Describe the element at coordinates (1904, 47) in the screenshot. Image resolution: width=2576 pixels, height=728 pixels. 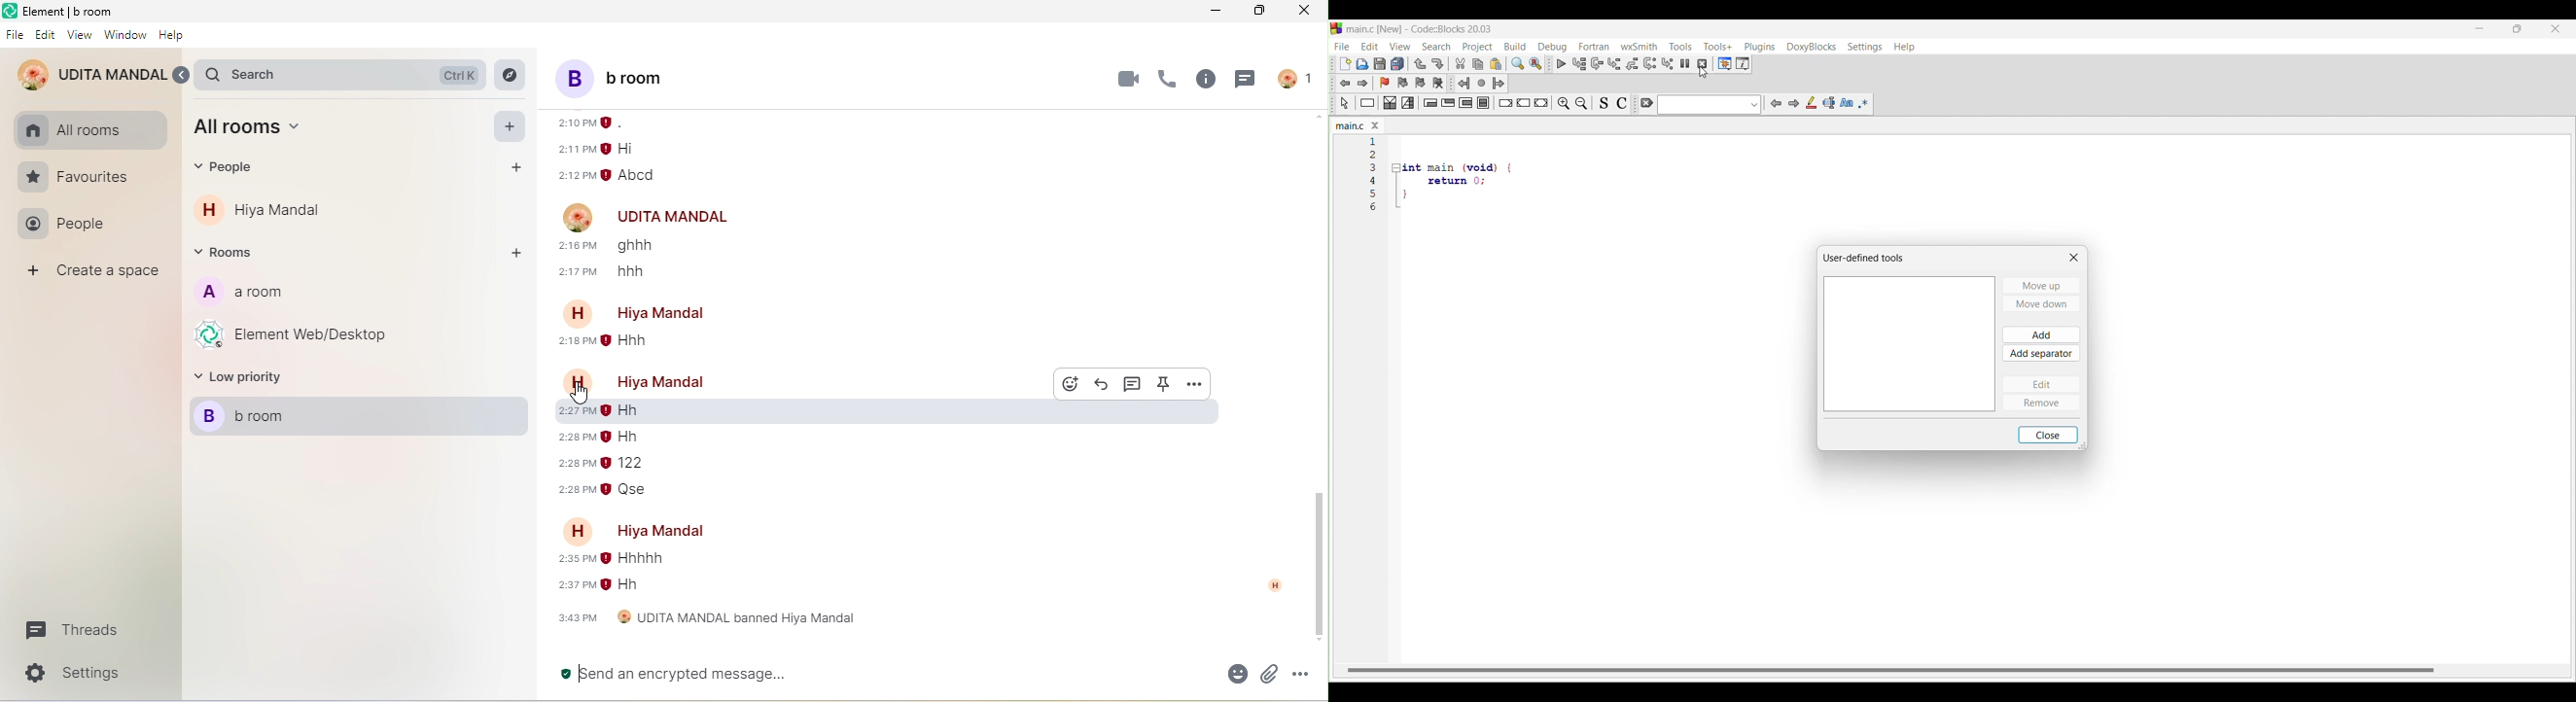
I see `Help menu` at that location.